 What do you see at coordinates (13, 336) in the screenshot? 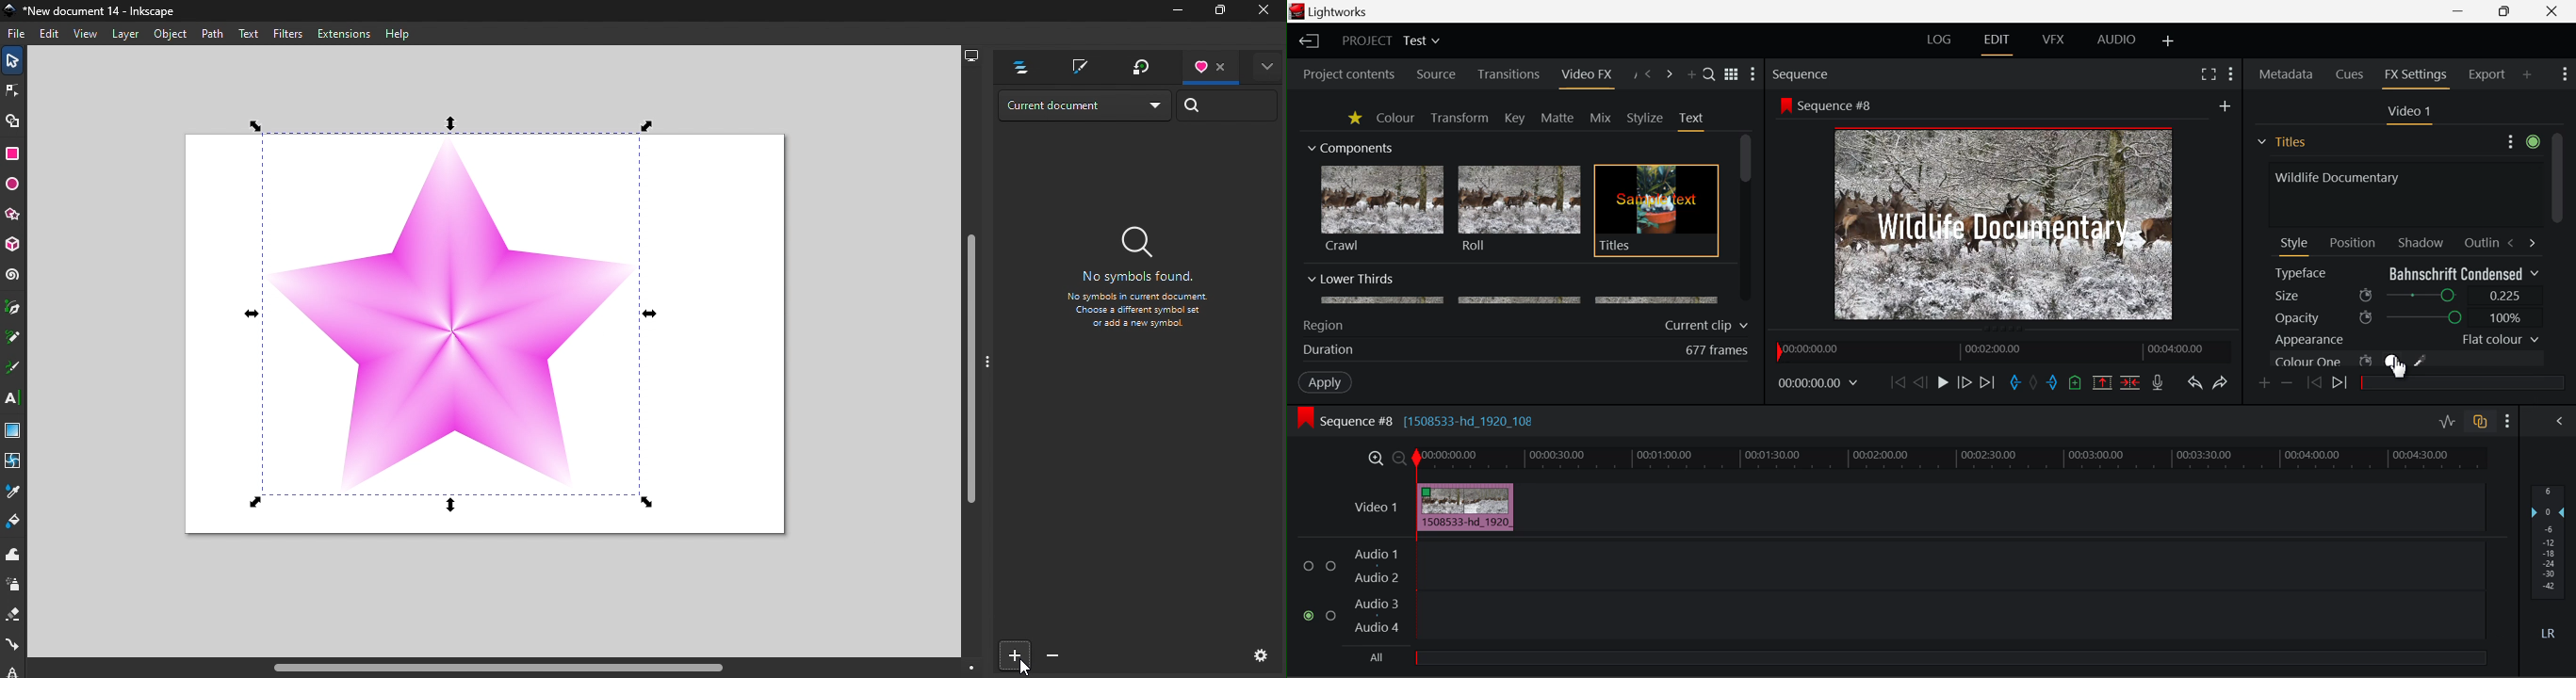
I see `Pencil tool` at bounding box center [13, 336].